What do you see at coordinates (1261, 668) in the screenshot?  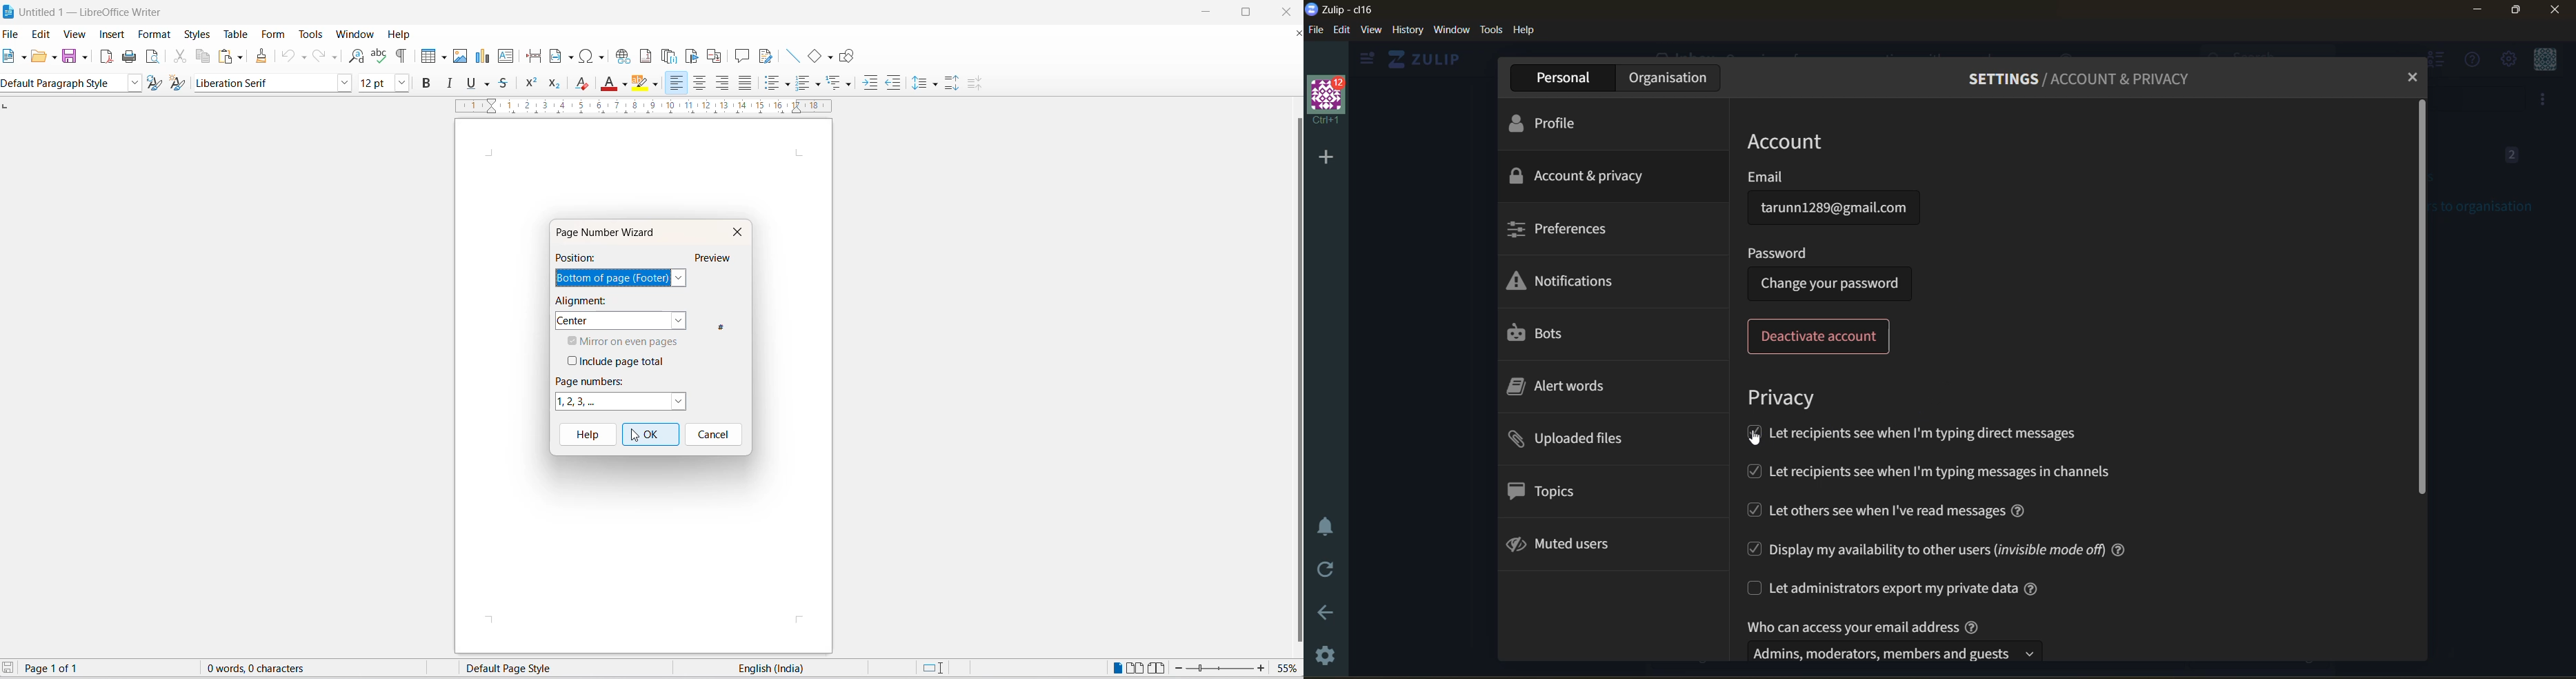 I see `increase` at bounding box center [1261, 668].